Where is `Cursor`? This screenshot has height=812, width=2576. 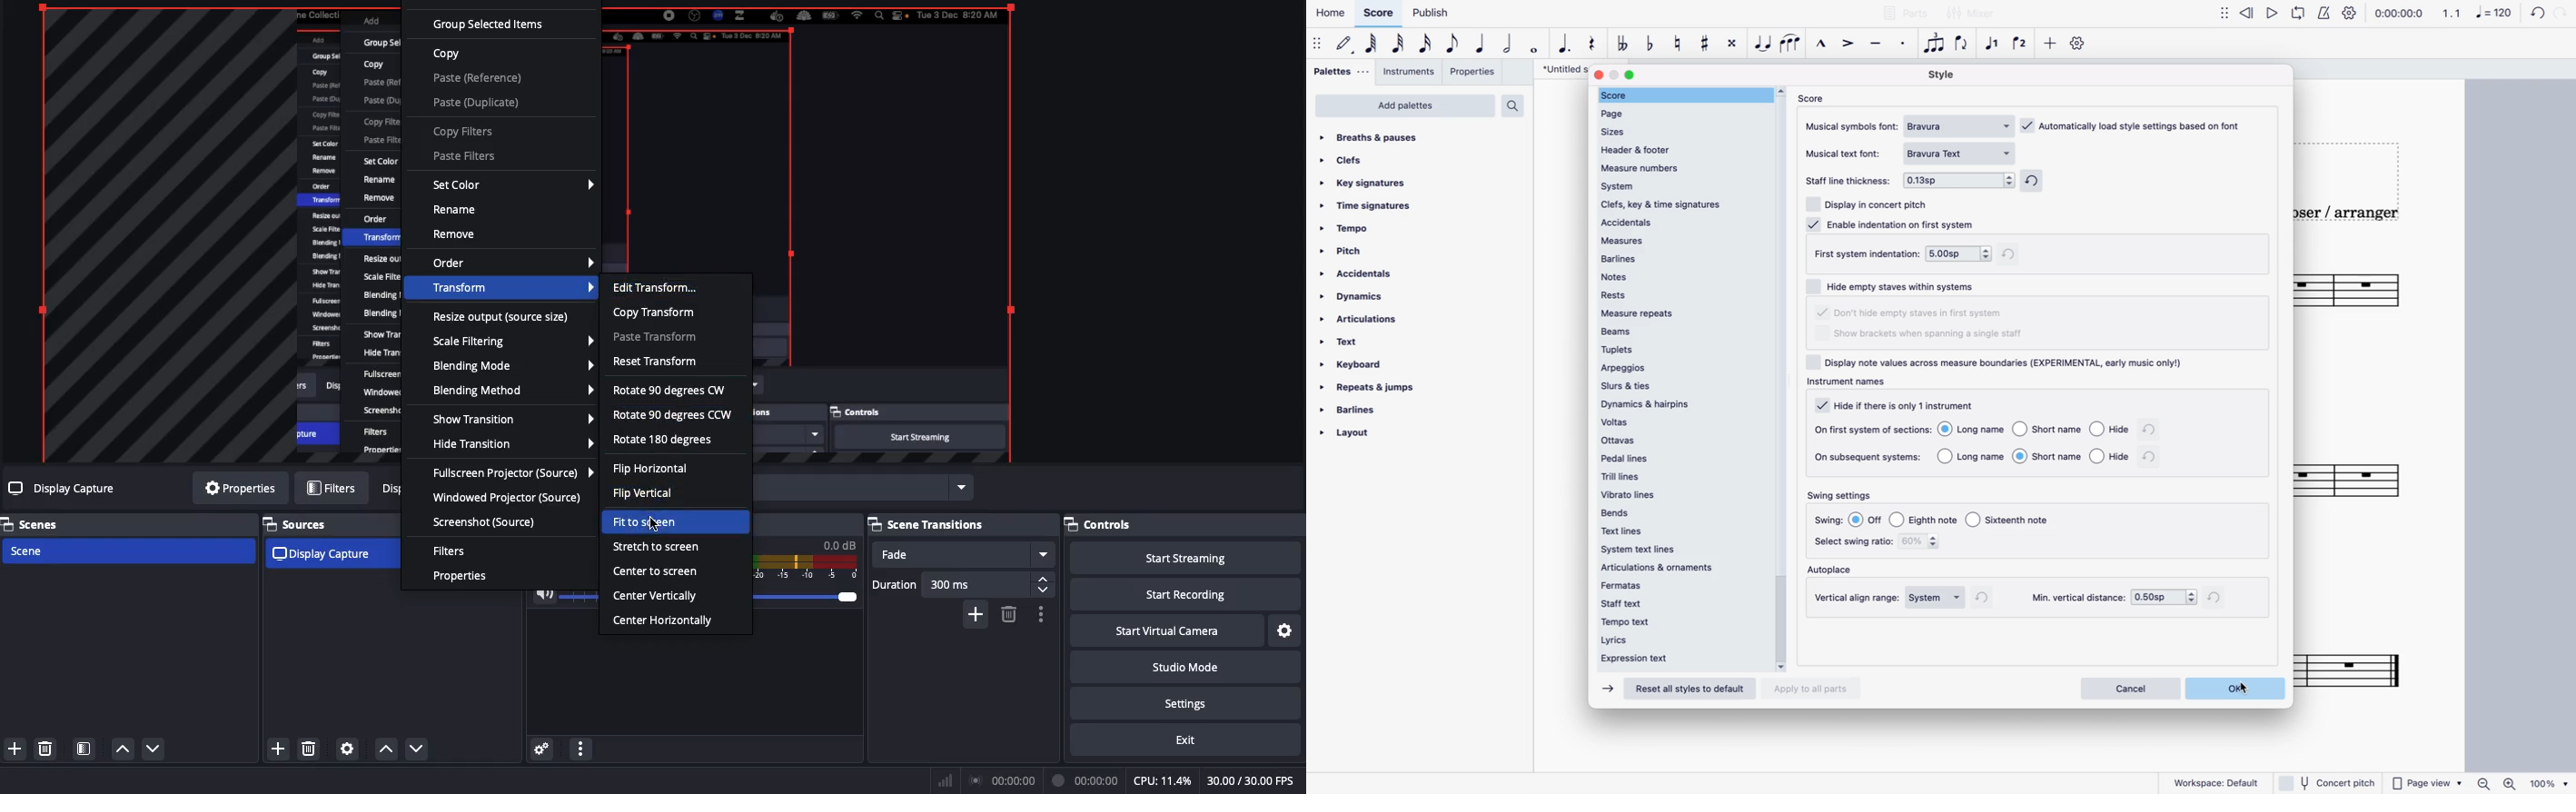 Cursor is located at coordinates (1763, 44).